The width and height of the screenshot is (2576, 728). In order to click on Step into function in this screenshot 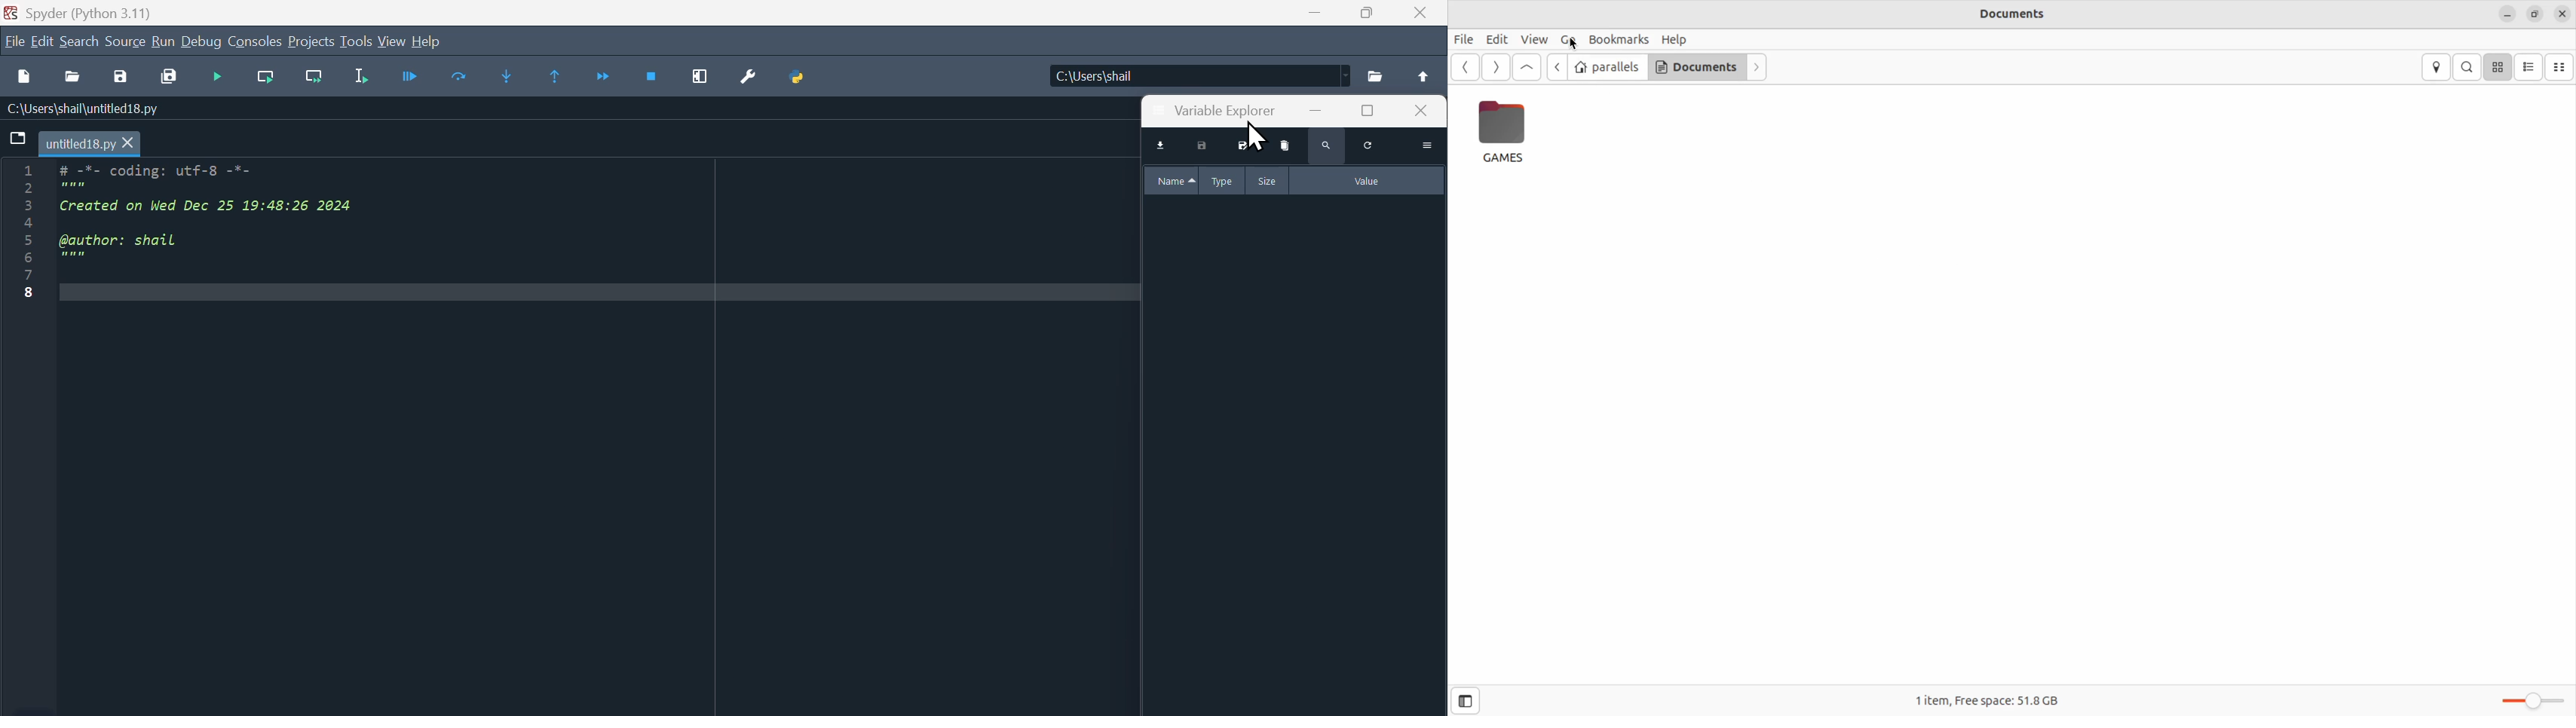, I will do `click(519, 81)`.